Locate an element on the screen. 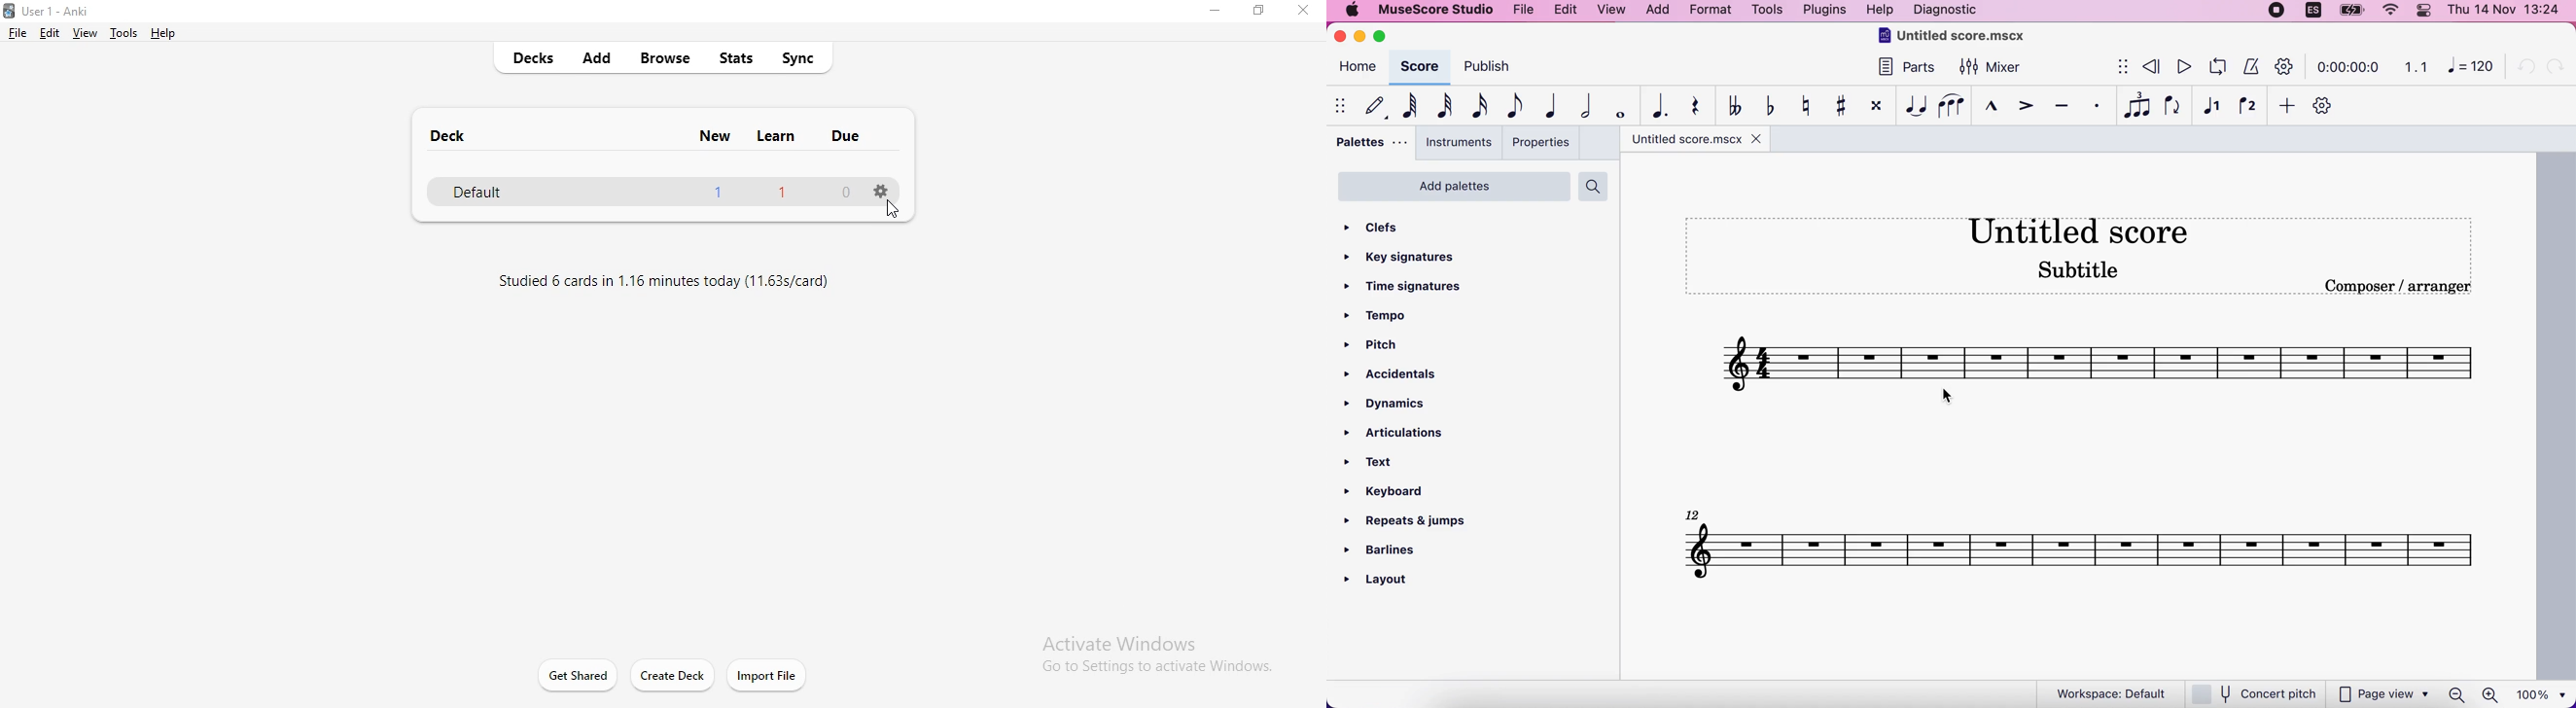  untitled score subtitle is located at coordinates (2077, 253).